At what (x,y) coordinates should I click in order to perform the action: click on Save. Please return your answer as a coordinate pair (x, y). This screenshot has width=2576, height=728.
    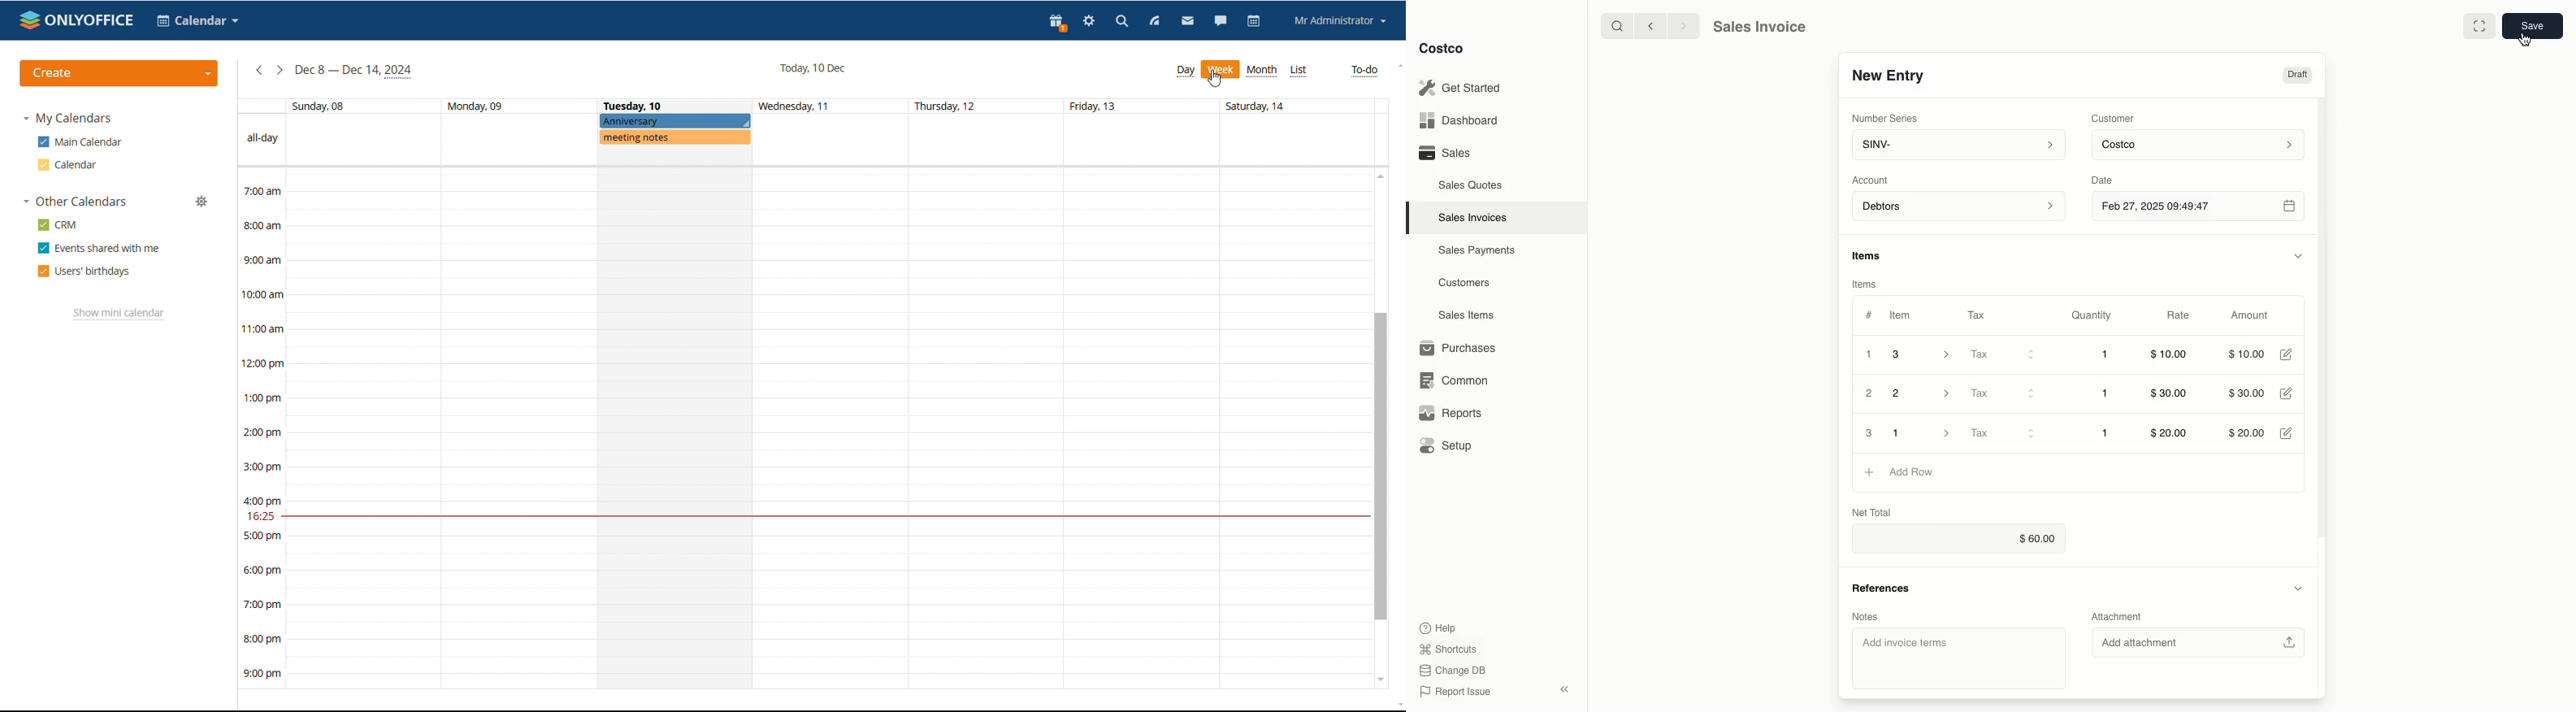
    Looking at the image, I should click on (2531, 27).